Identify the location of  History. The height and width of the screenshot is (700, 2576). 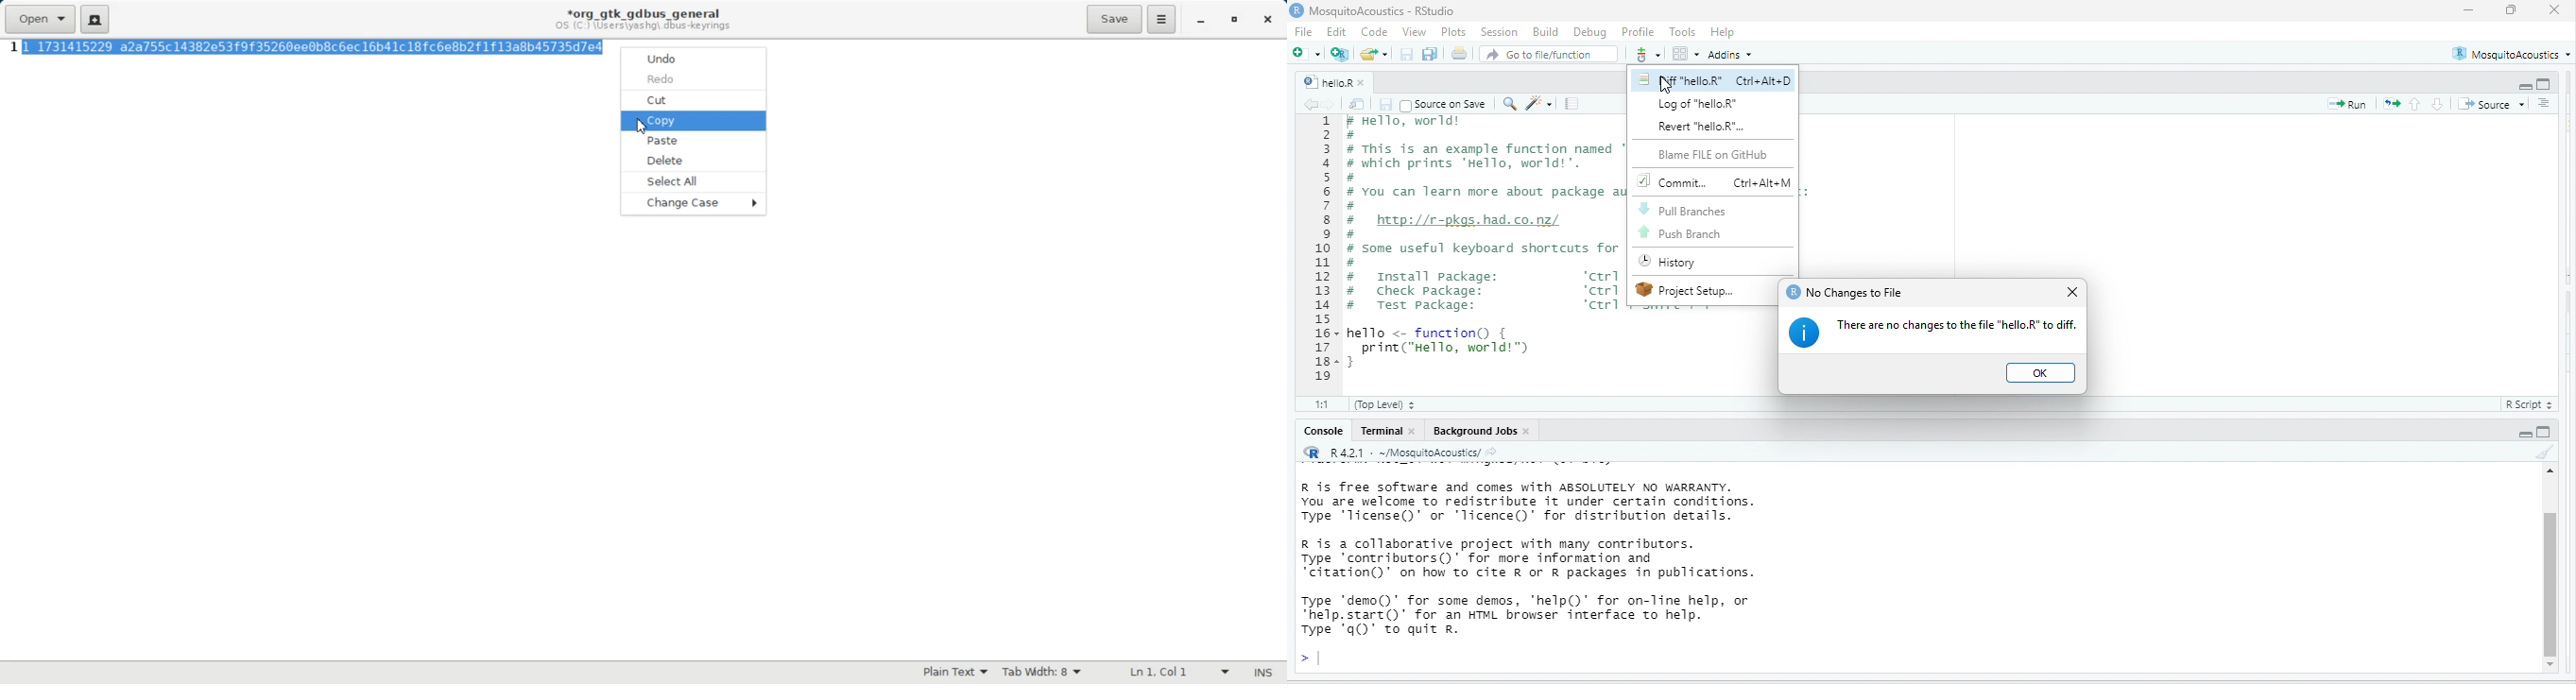
(1675, 263).